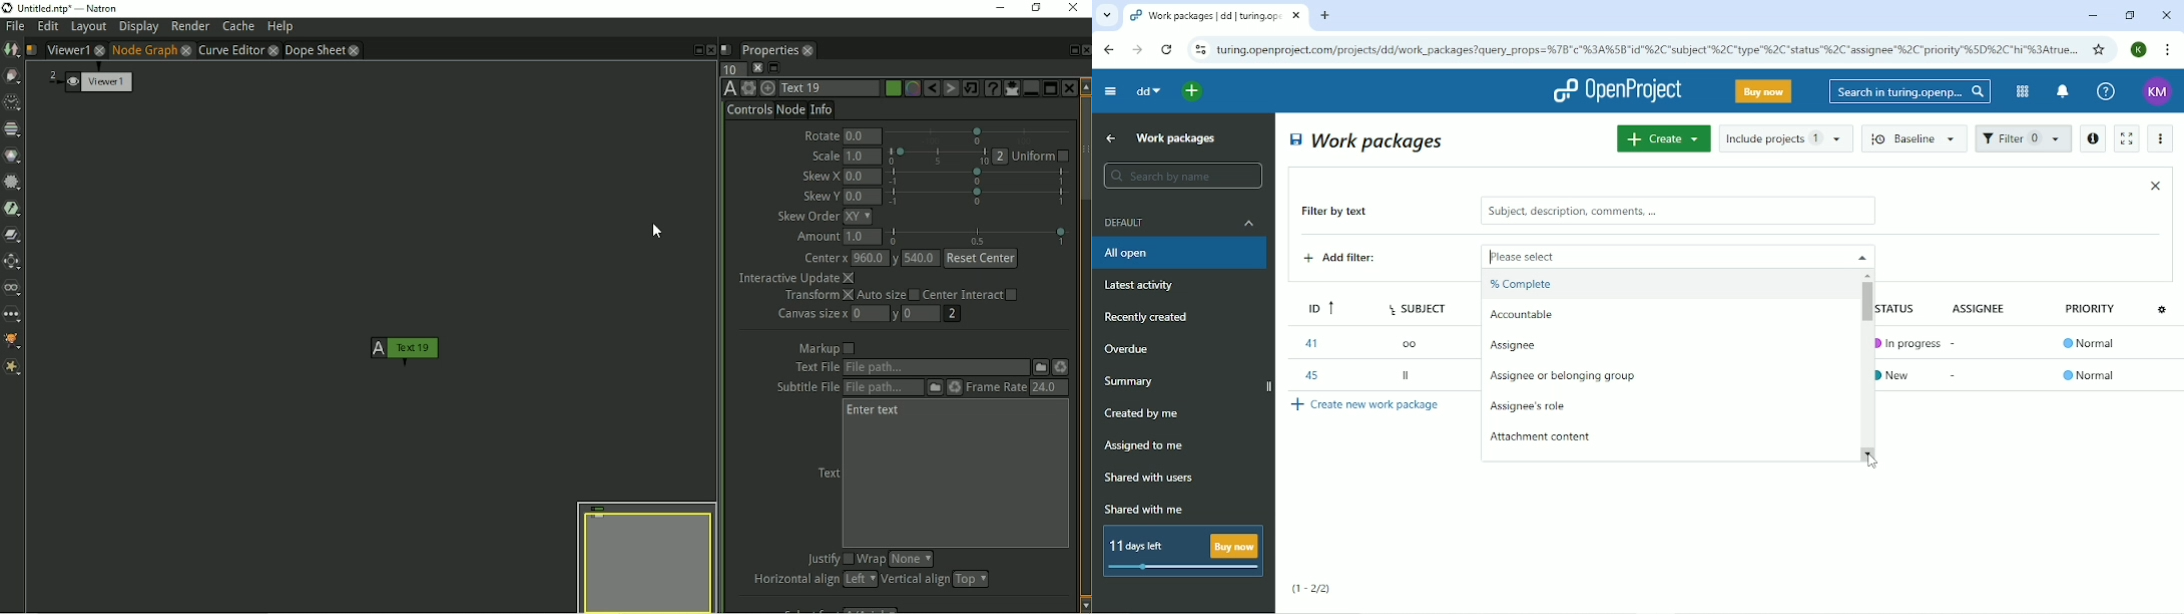  What do you see at coordinates (1900, 373) in the screenshot?
I see `New` at bounding box center [1900, 373].